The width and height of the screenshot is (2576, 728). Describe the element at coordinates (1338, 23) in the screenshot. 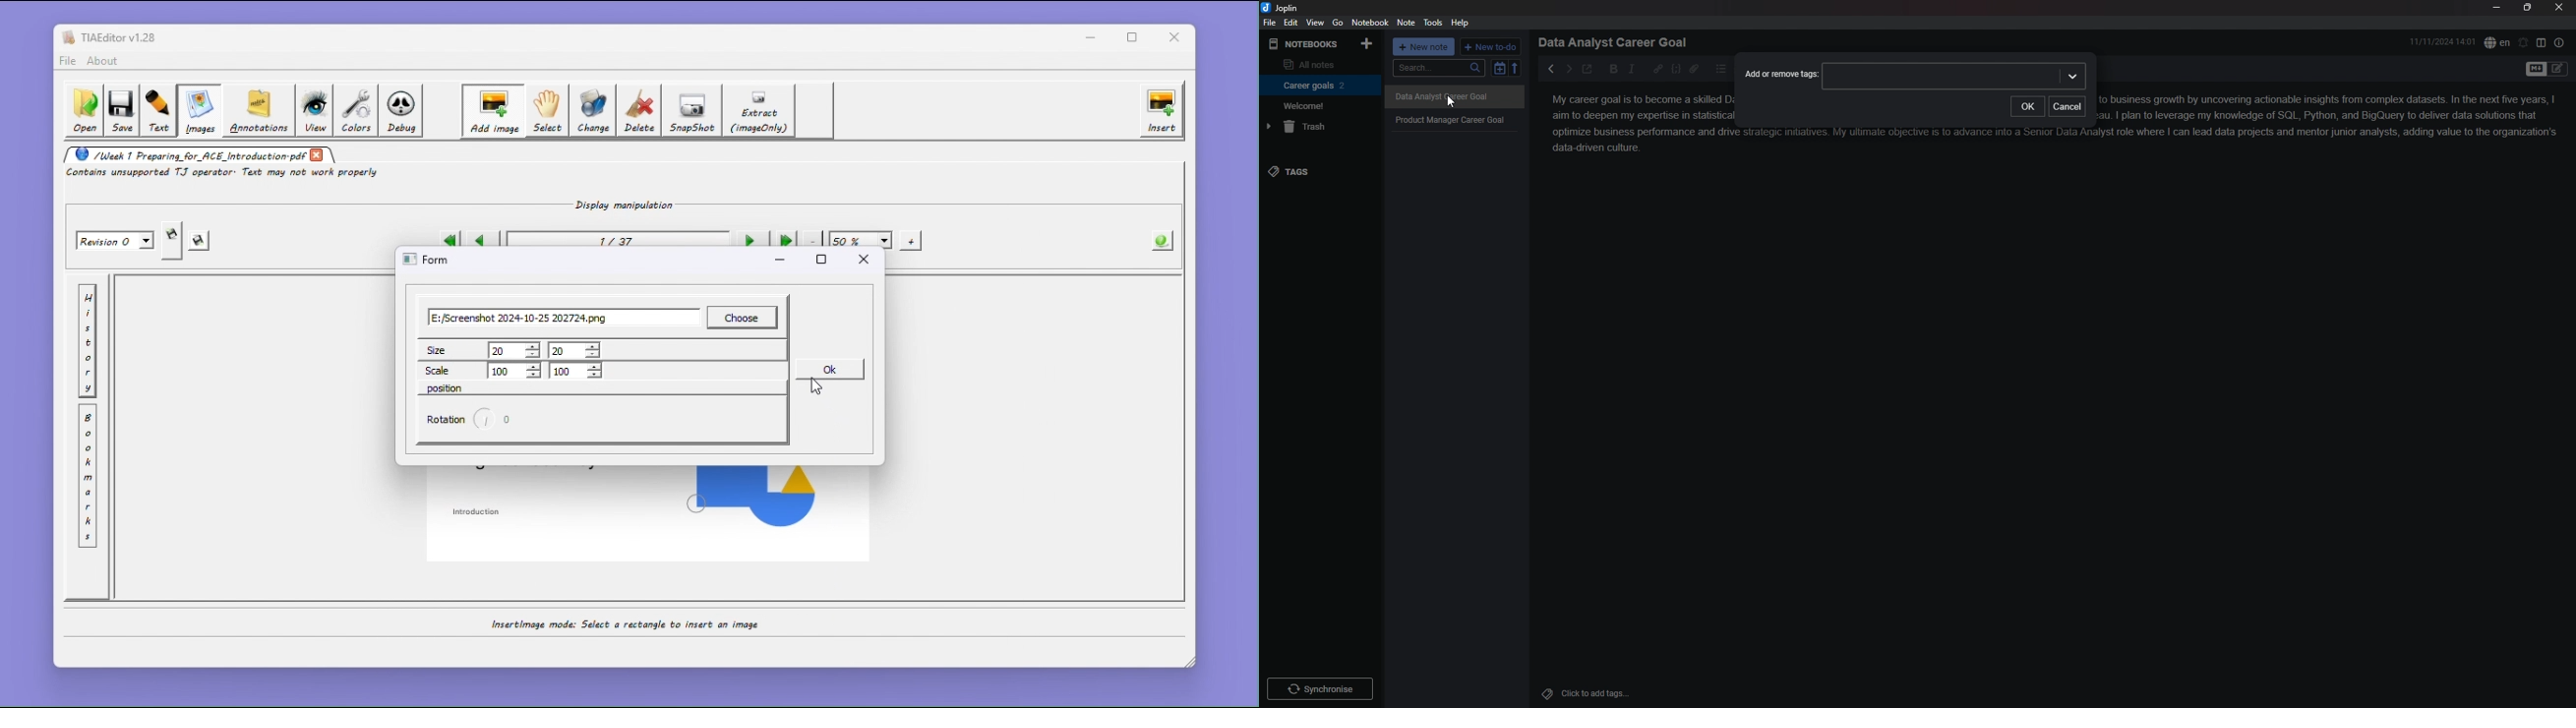

I see `go` at that location.